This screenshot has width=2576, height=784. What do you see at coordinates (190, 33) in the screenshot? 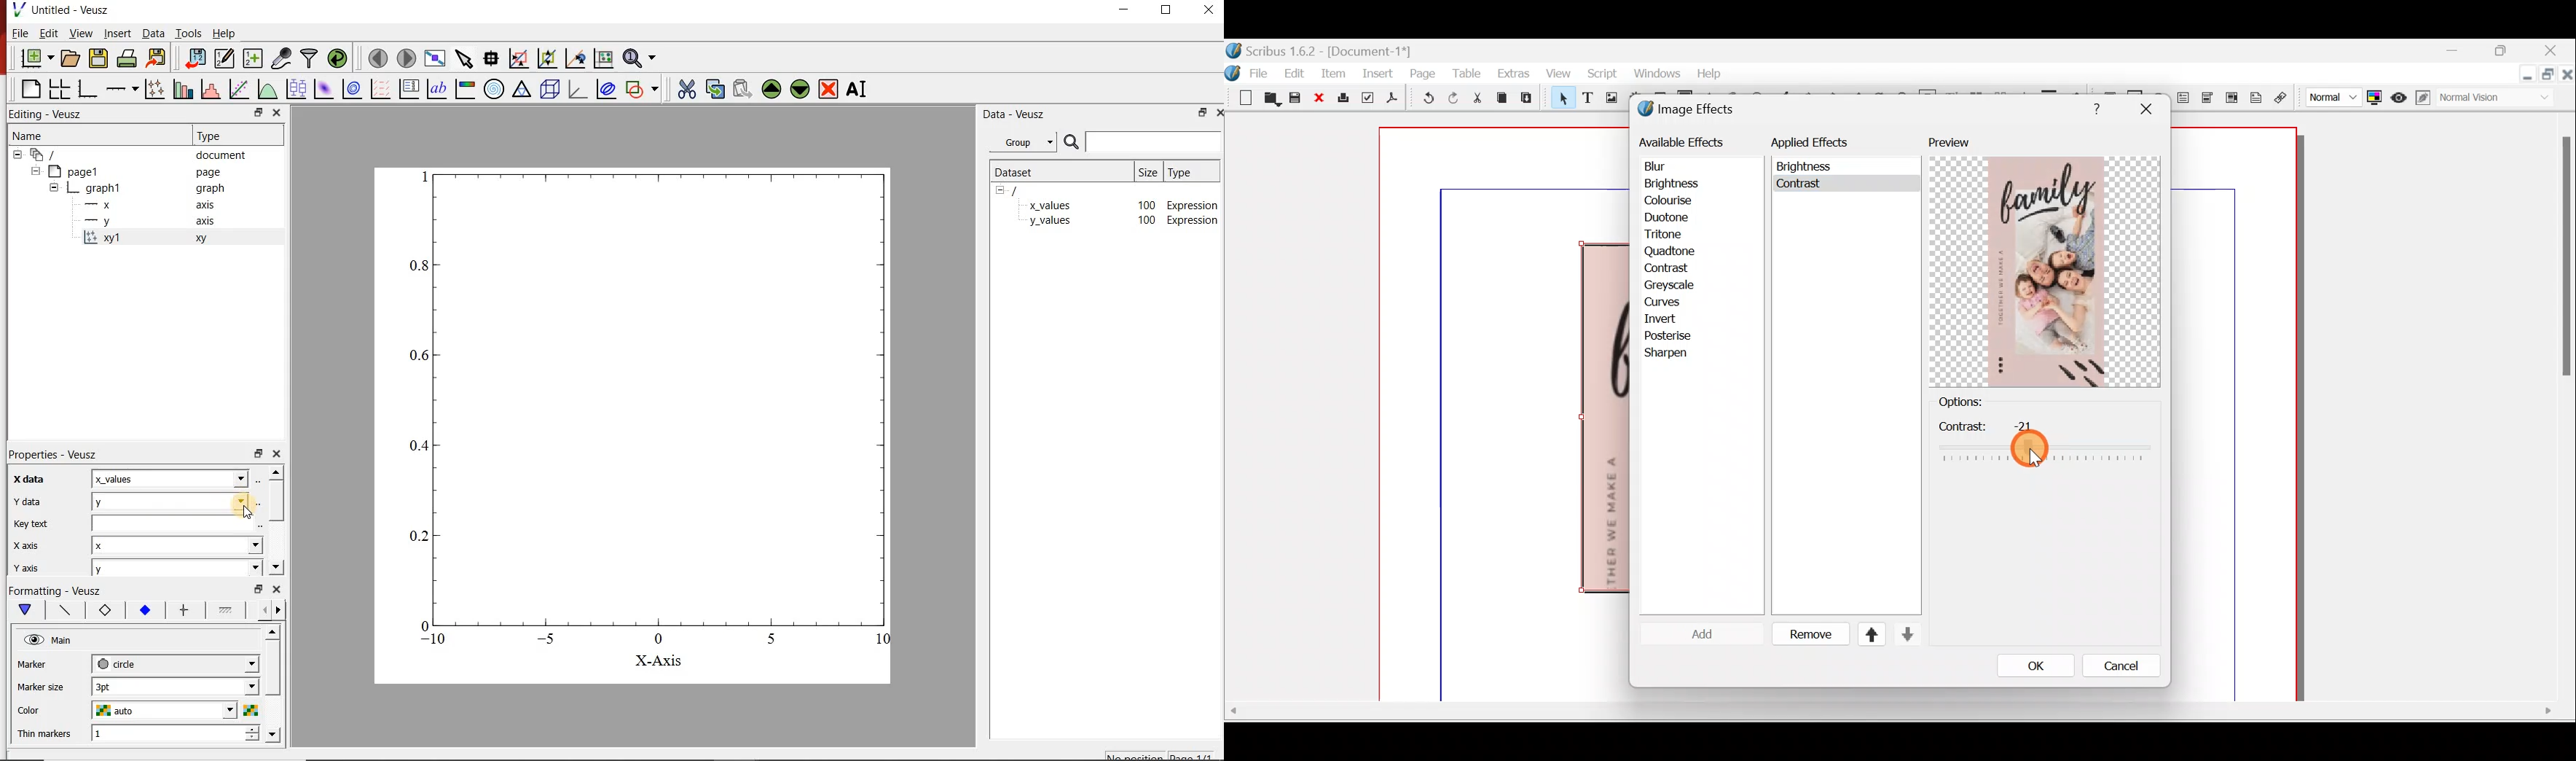
I see `tools` at bounding box center [190, 33].